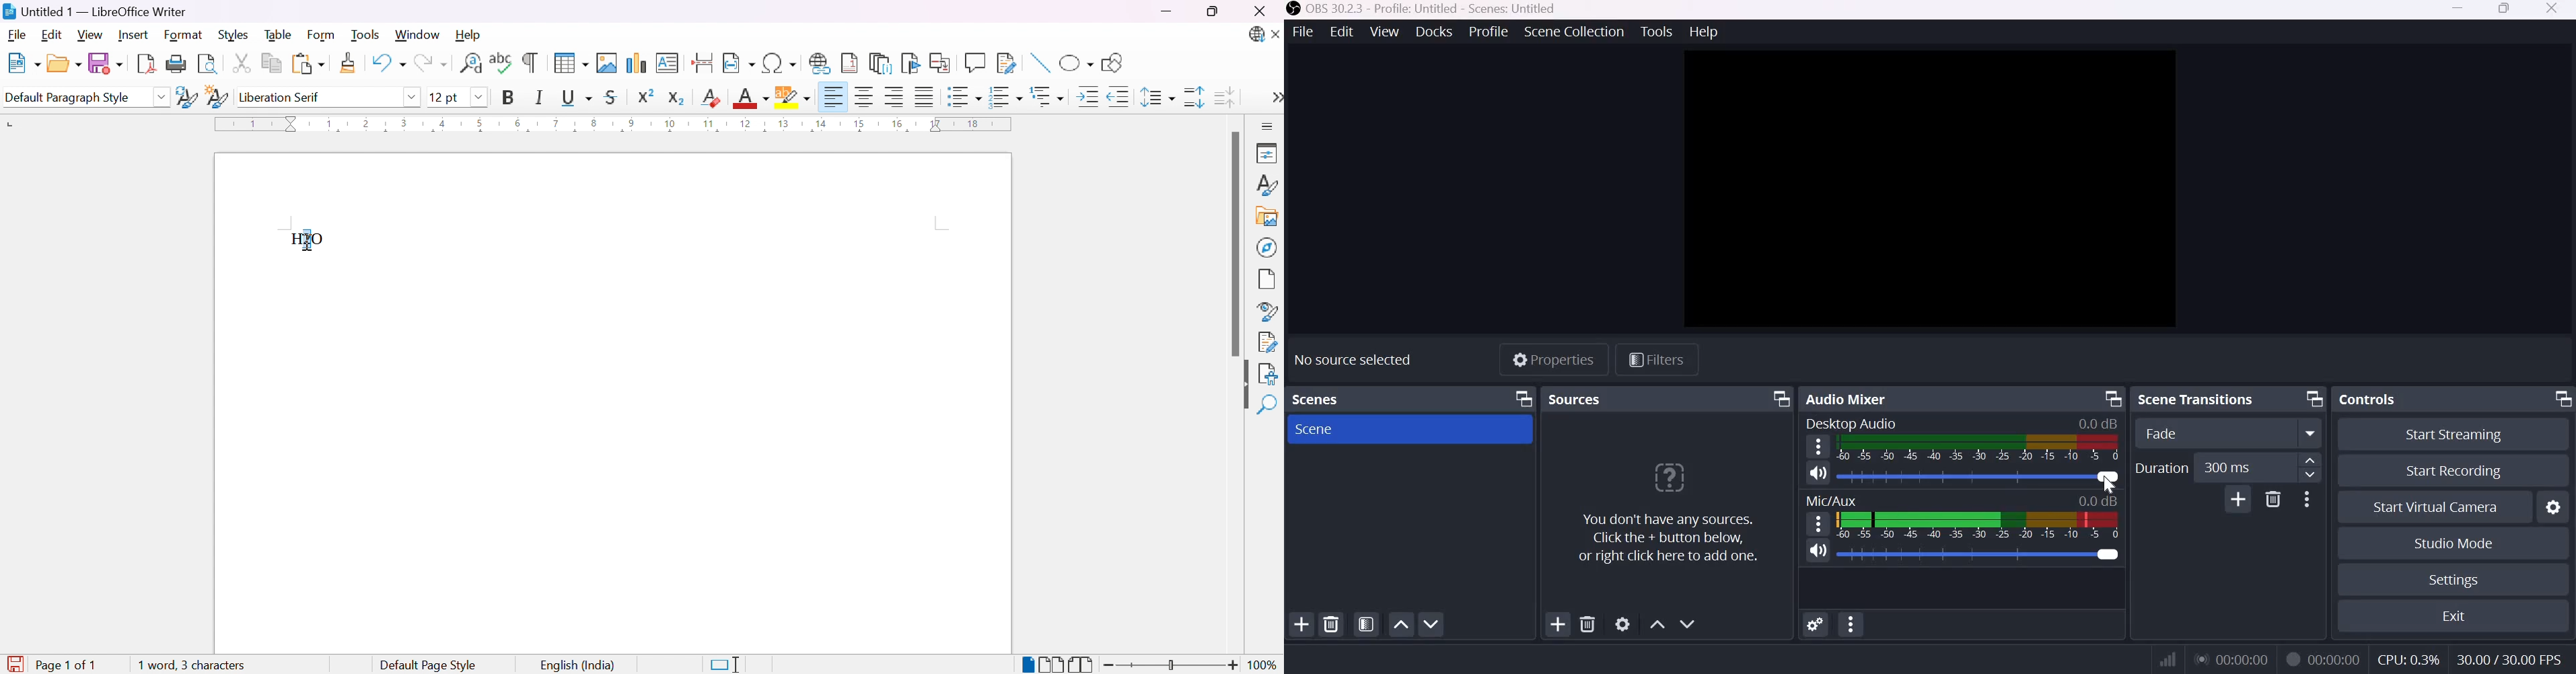 This screenshot has height=700, width=2576. What do you see at coordinates (2238, 499) in the screenshot?
I see `Add Transition` at bounding box center [2238, 499].